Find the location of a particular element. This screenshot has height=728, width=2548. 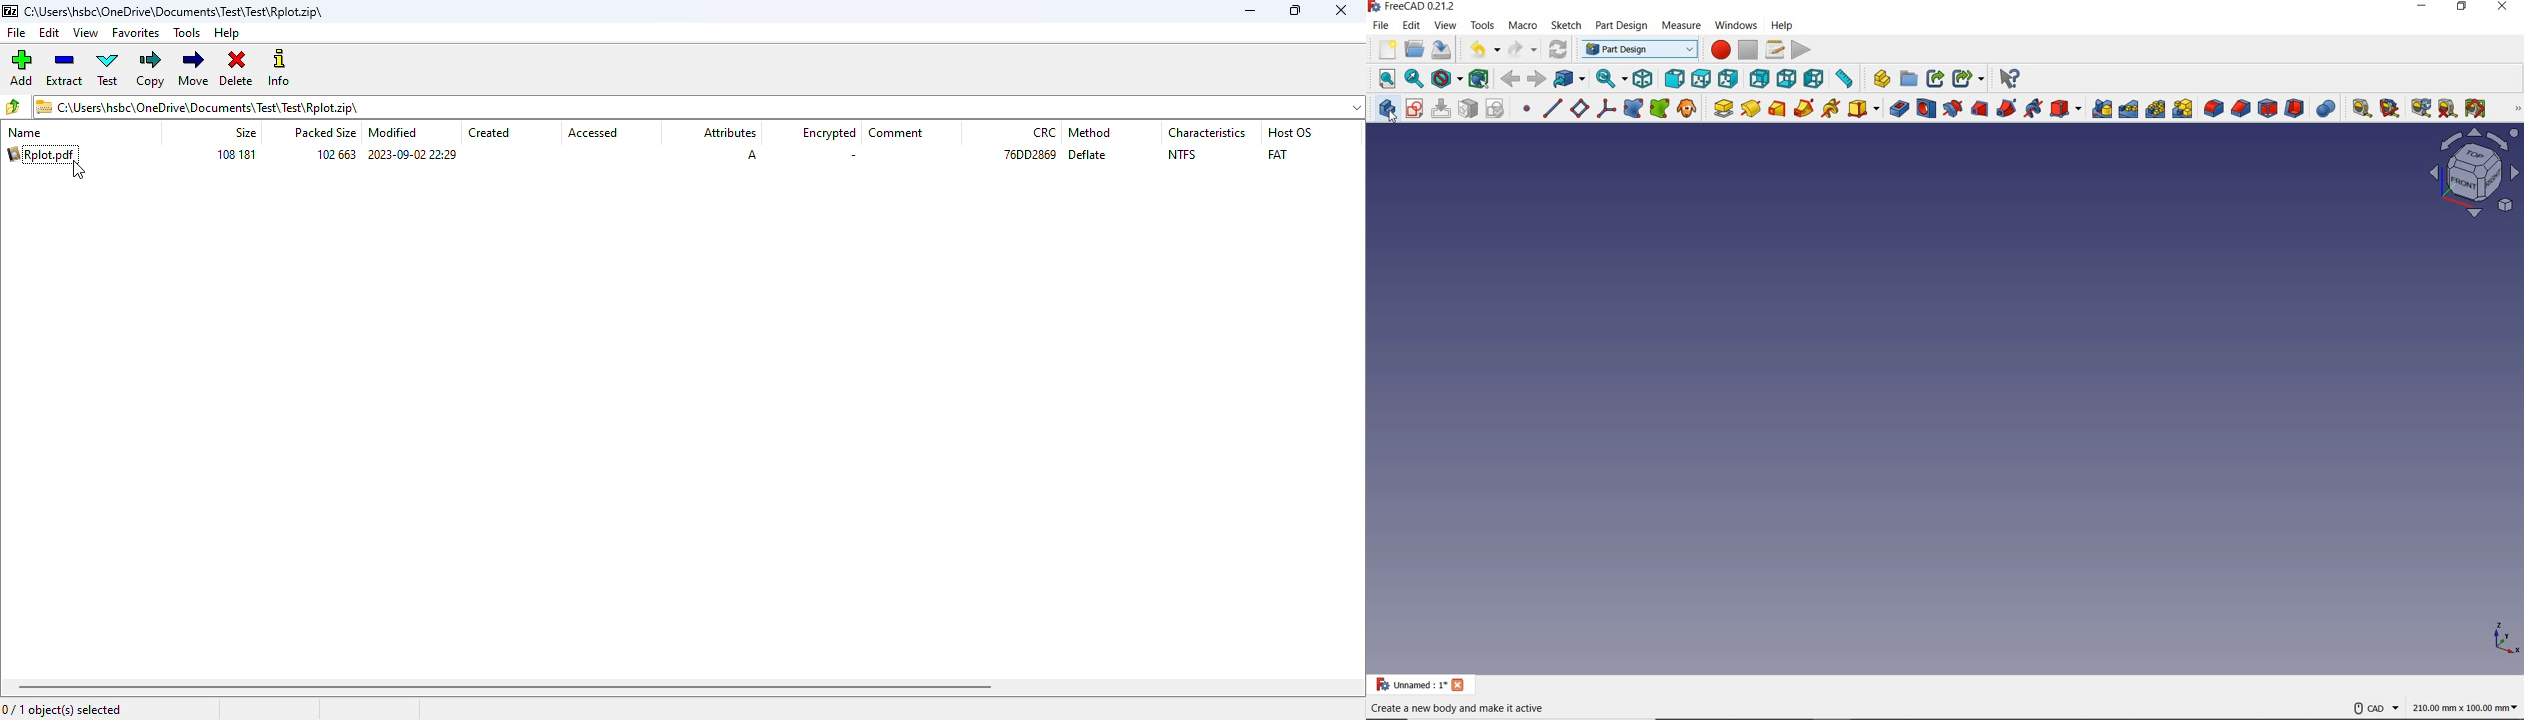

Sketch is located at coordinates (1564, 29).